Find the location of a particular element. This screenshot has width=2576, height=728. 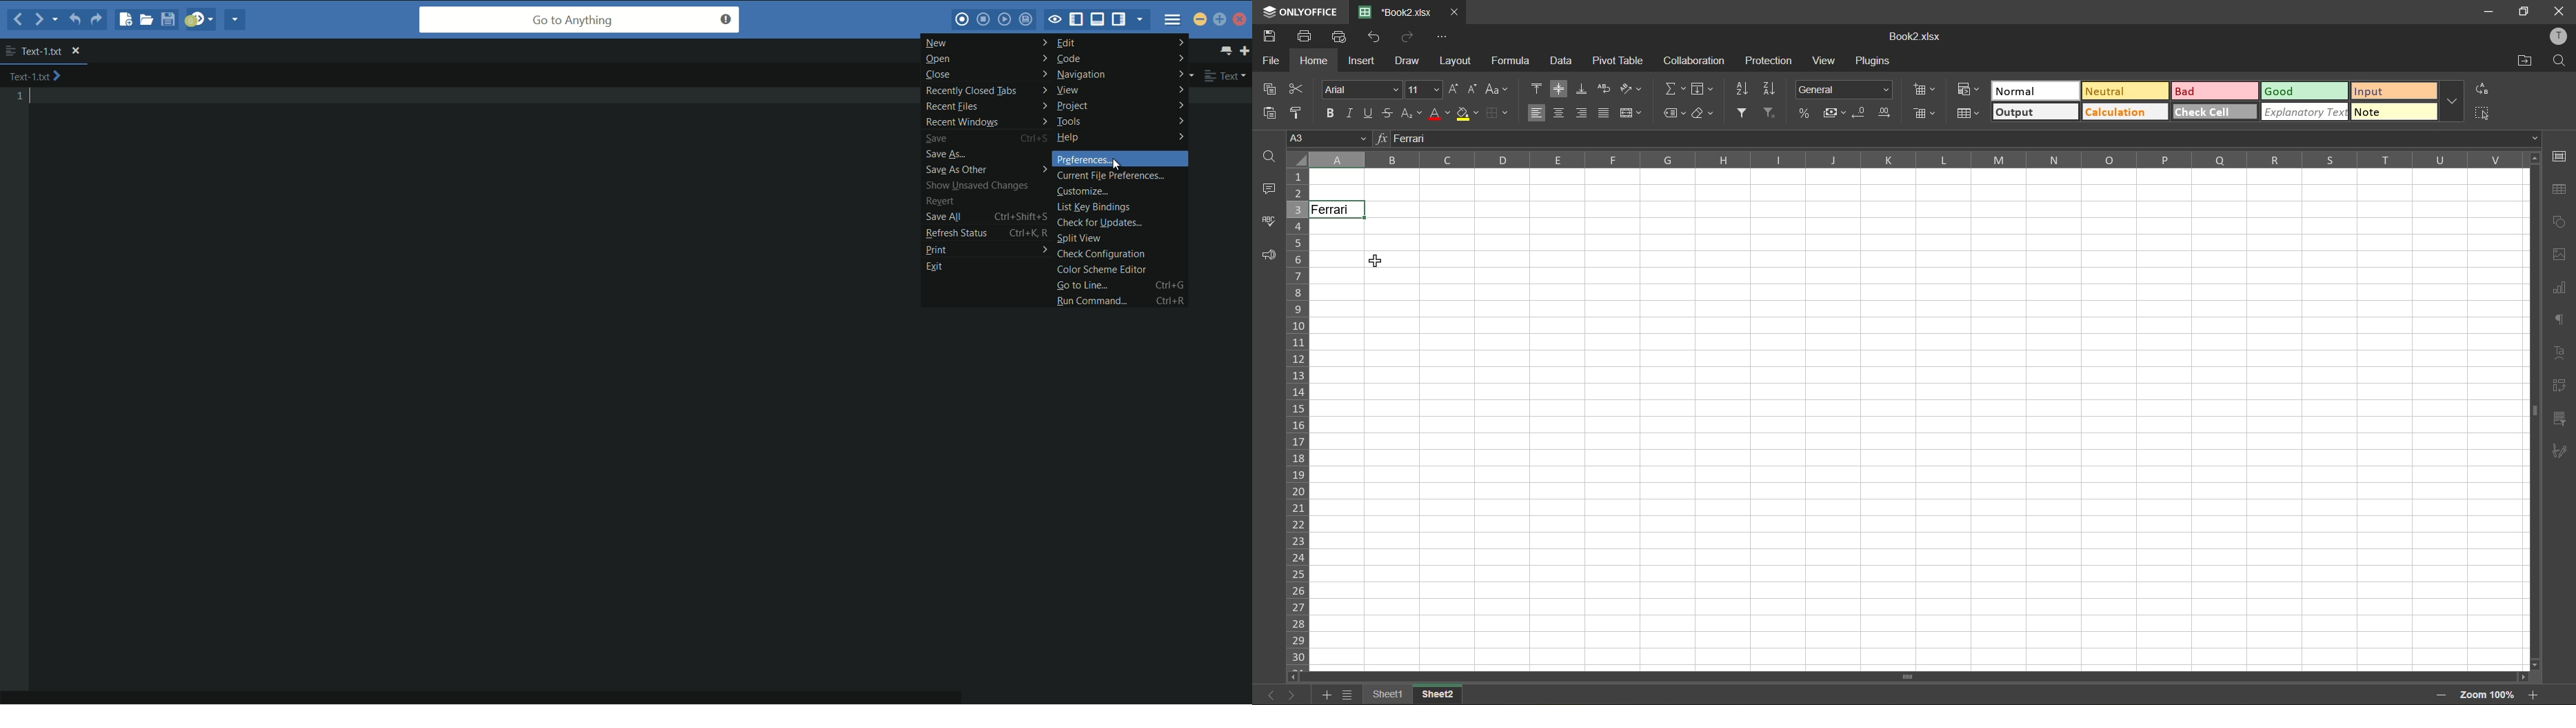

close is located at coordinates (1455, 12).